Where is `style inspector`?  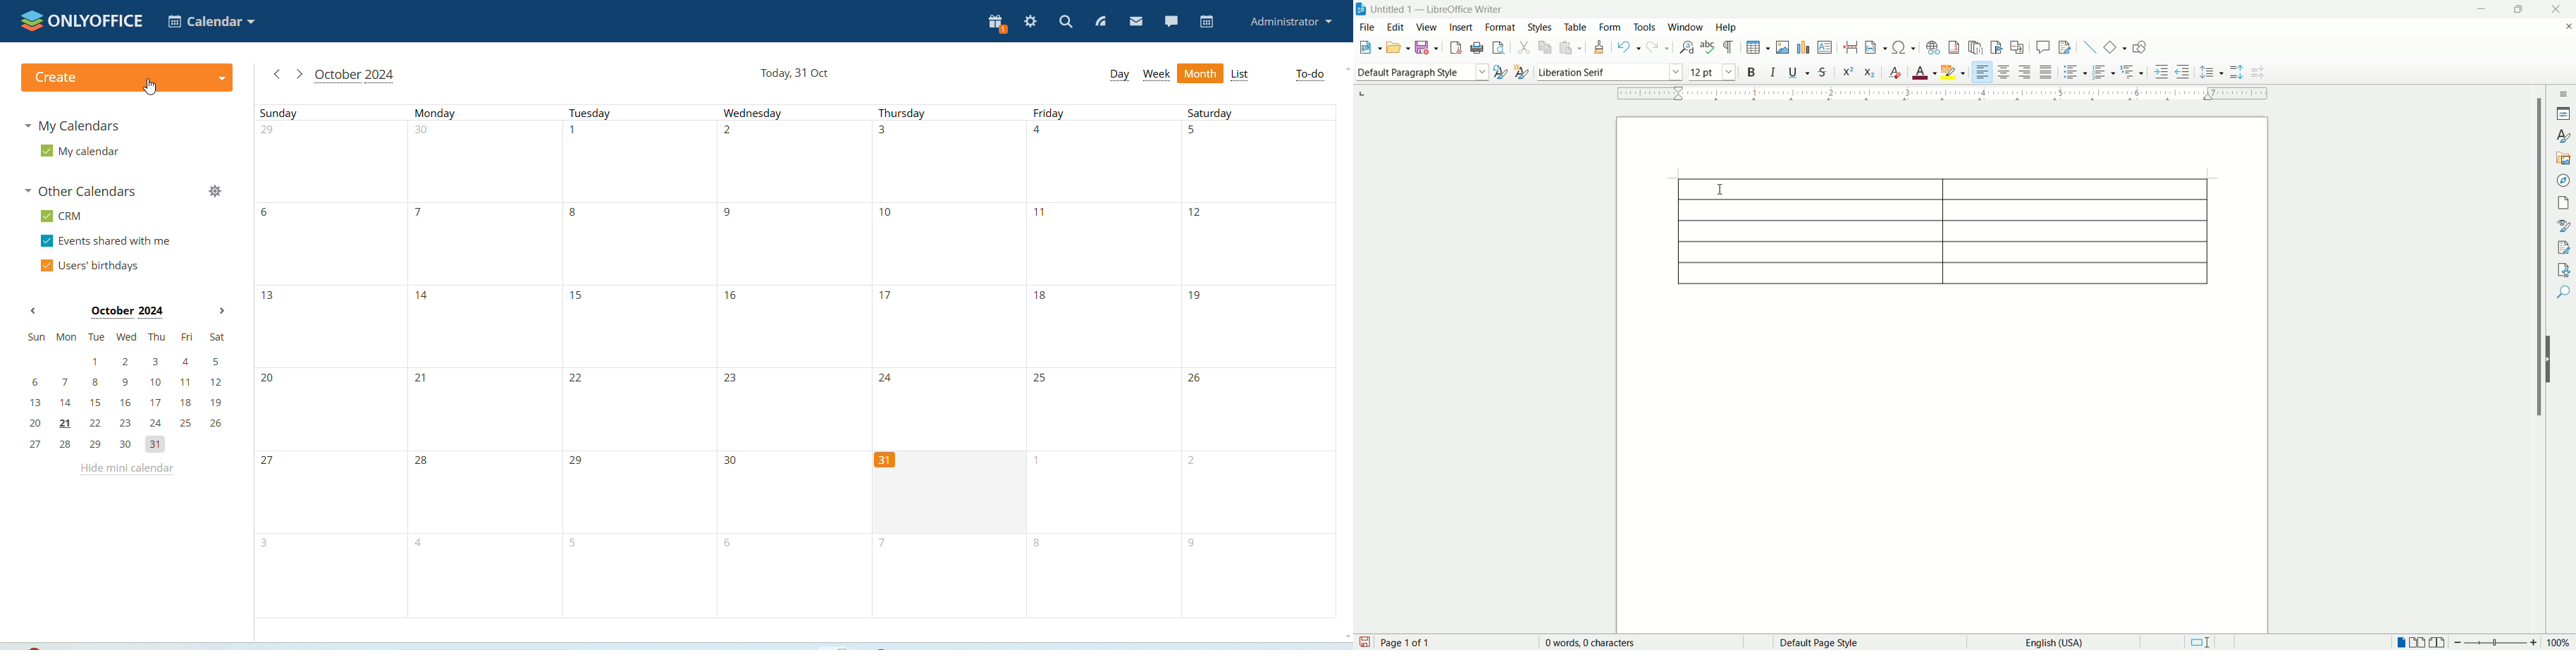 style inspector is located at coordinates (2564, 225).